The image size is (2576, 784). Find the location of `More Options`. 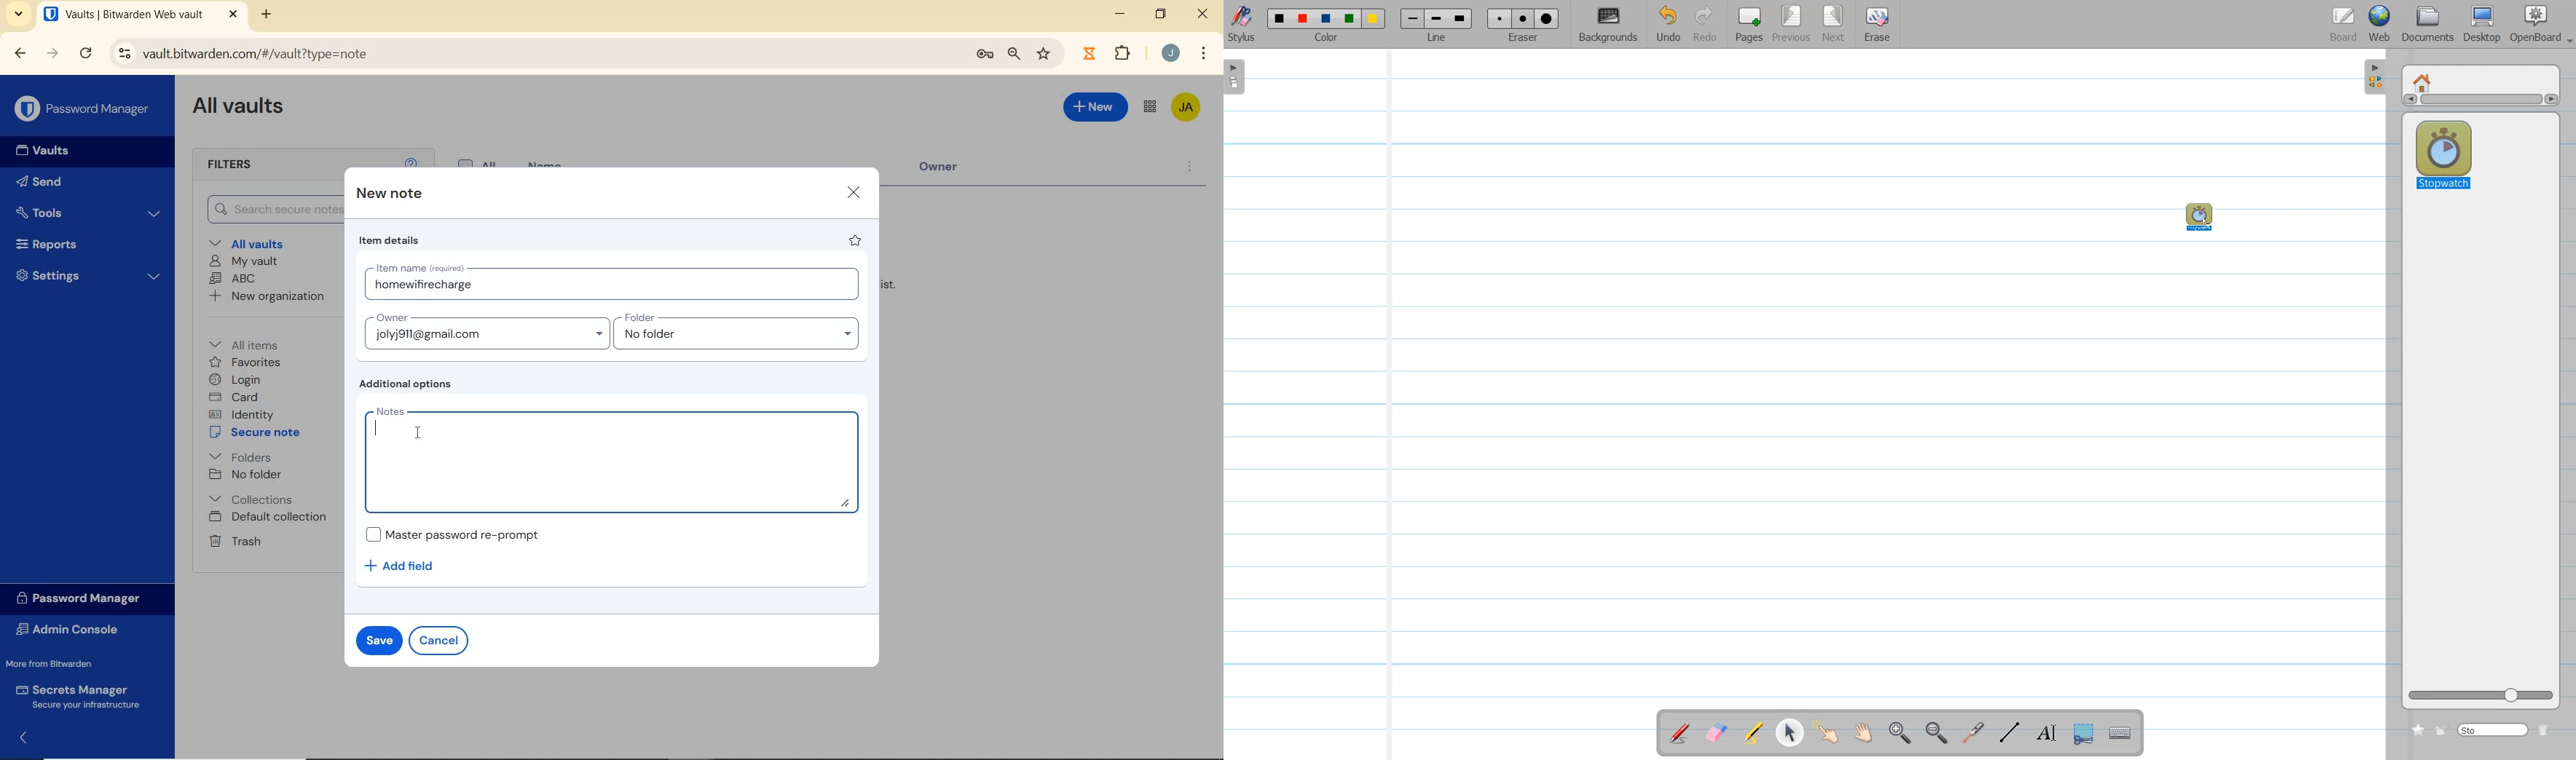

More Options is located at coordinates (1204, 52).